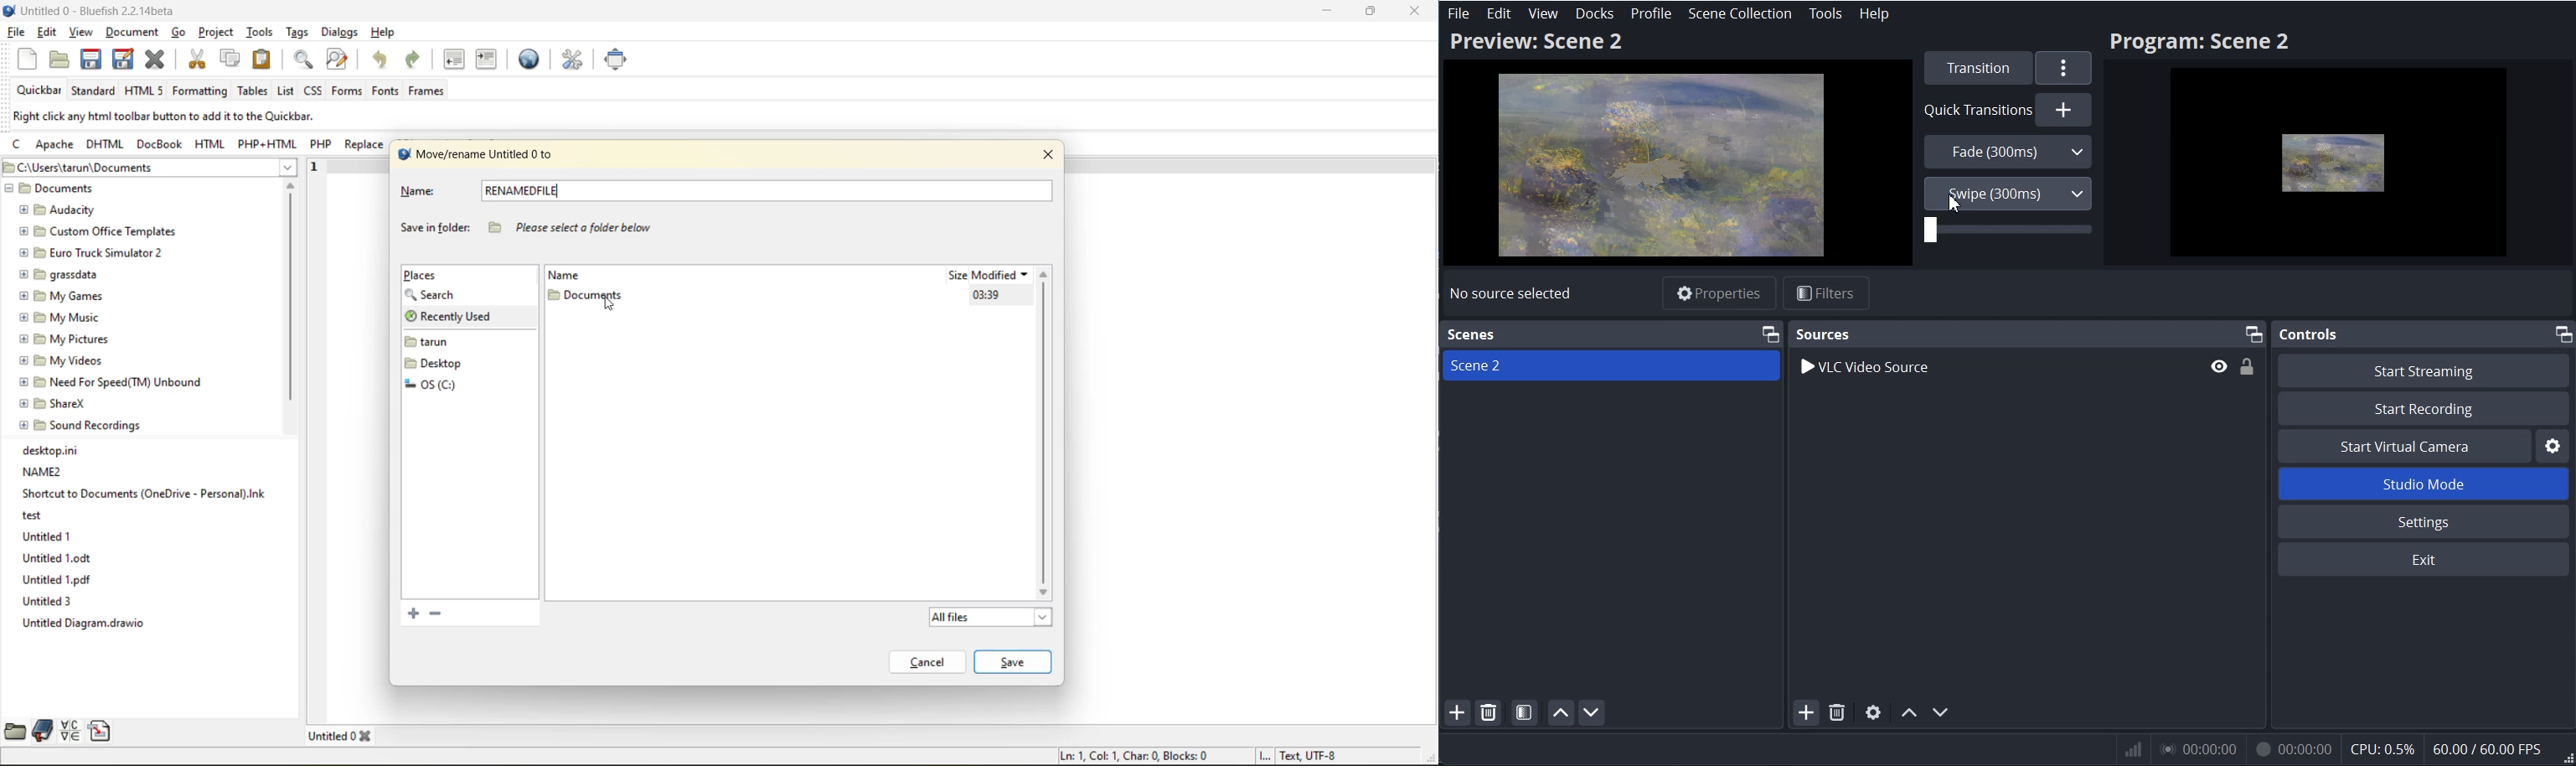 The height and width of the screenshot is (784, 2576). What do you see at coordinates (33, 516) in the screenshot?
I see `test` at bounding box center [33, 516].